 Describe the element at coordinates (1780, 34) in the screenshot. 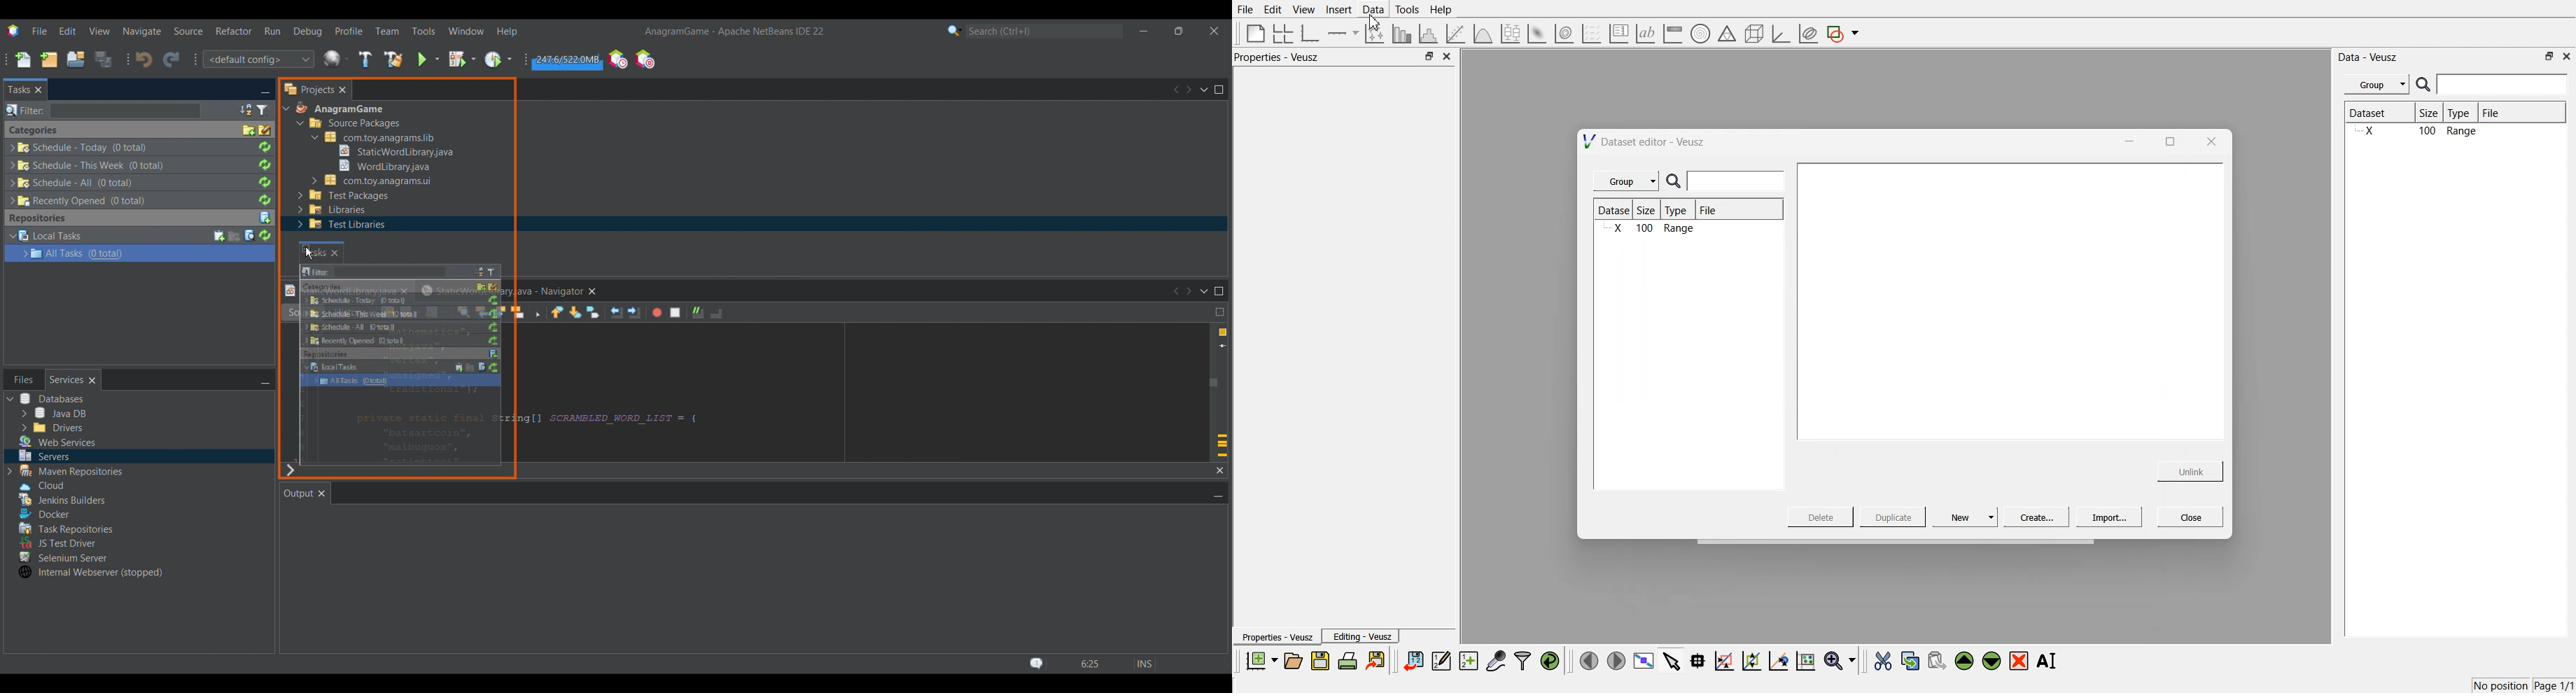

I see `3d graph` at that location.